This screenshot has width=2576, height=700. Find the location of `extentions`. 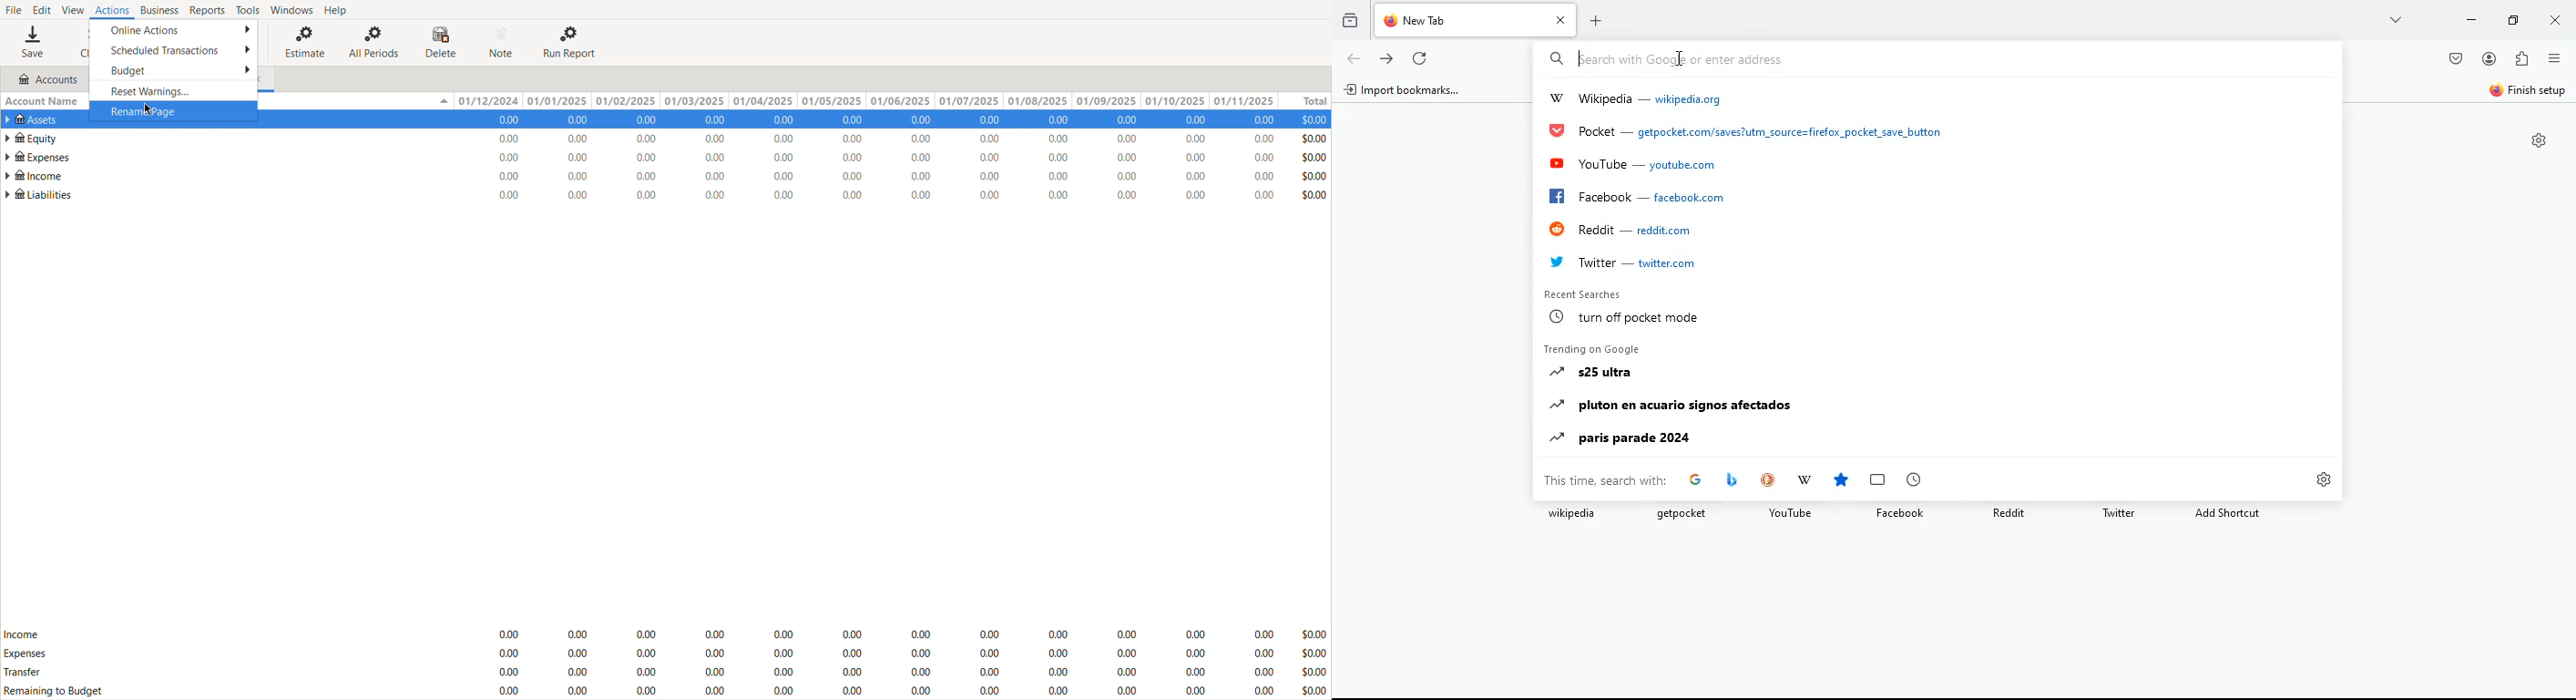

extentions is located at coordinates (2524, 59).